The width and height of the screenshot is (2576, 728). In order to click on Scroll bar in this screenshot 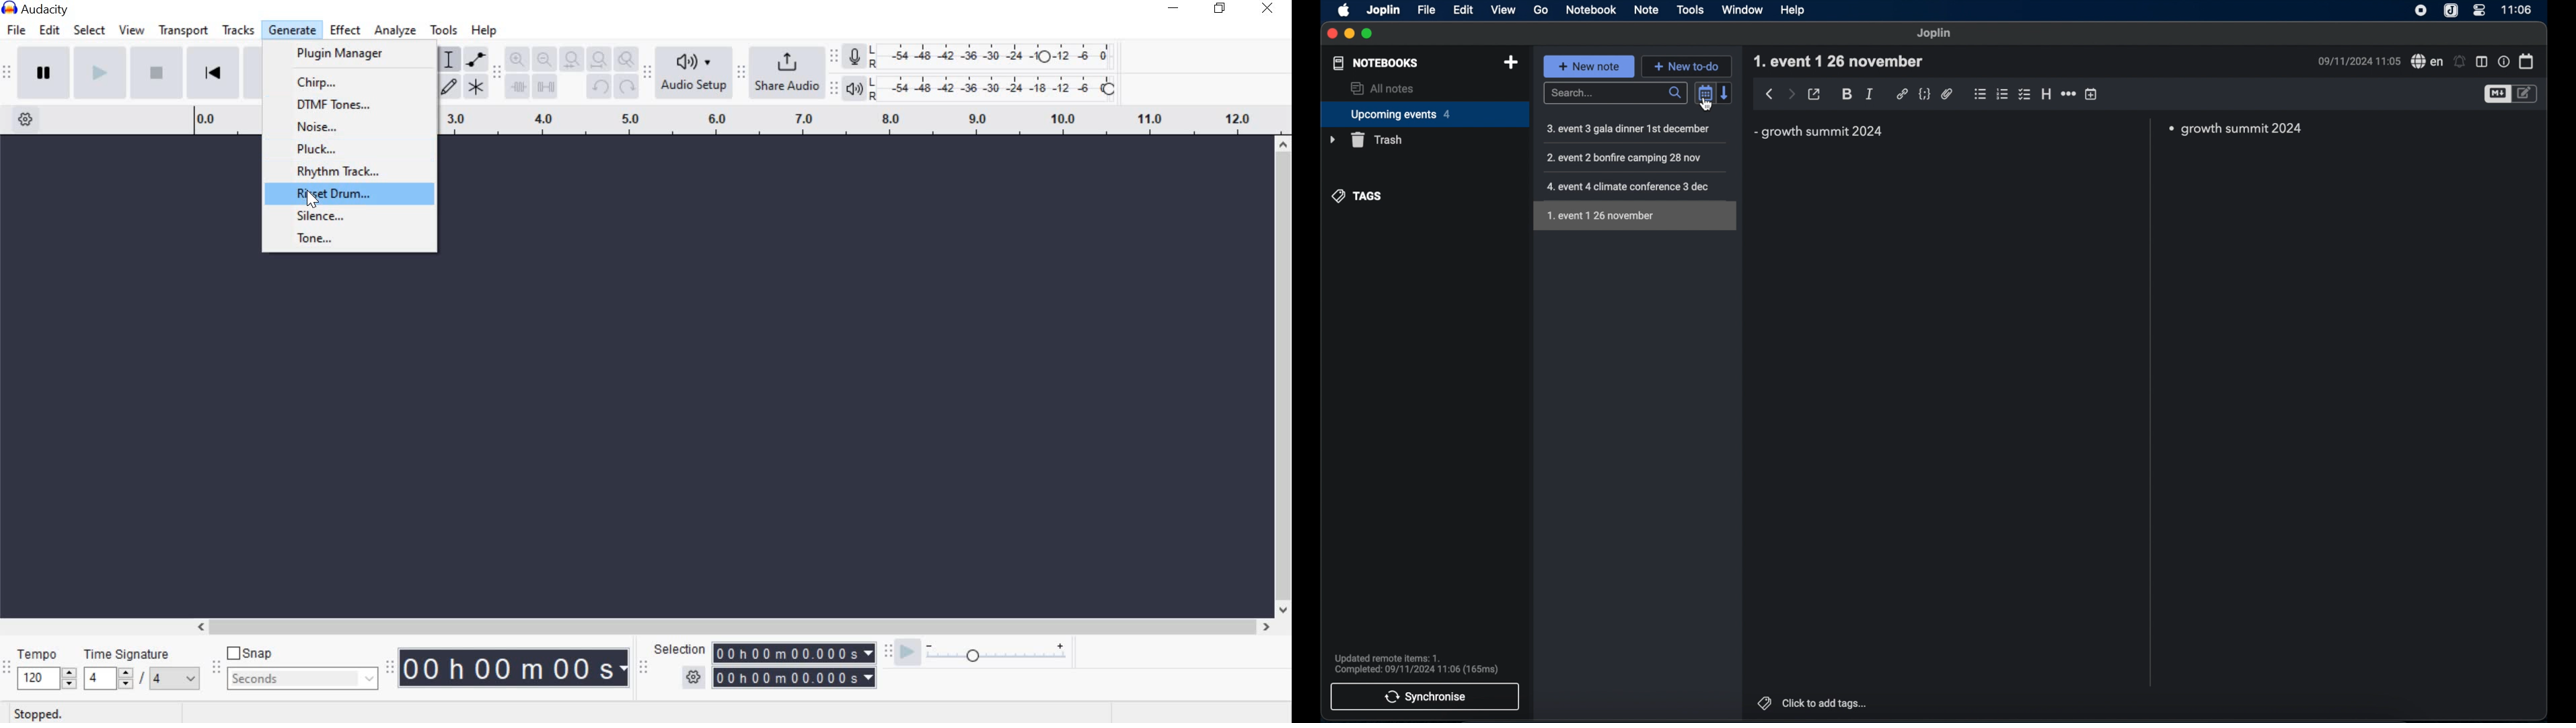, I will do `click(2150, 404)`.